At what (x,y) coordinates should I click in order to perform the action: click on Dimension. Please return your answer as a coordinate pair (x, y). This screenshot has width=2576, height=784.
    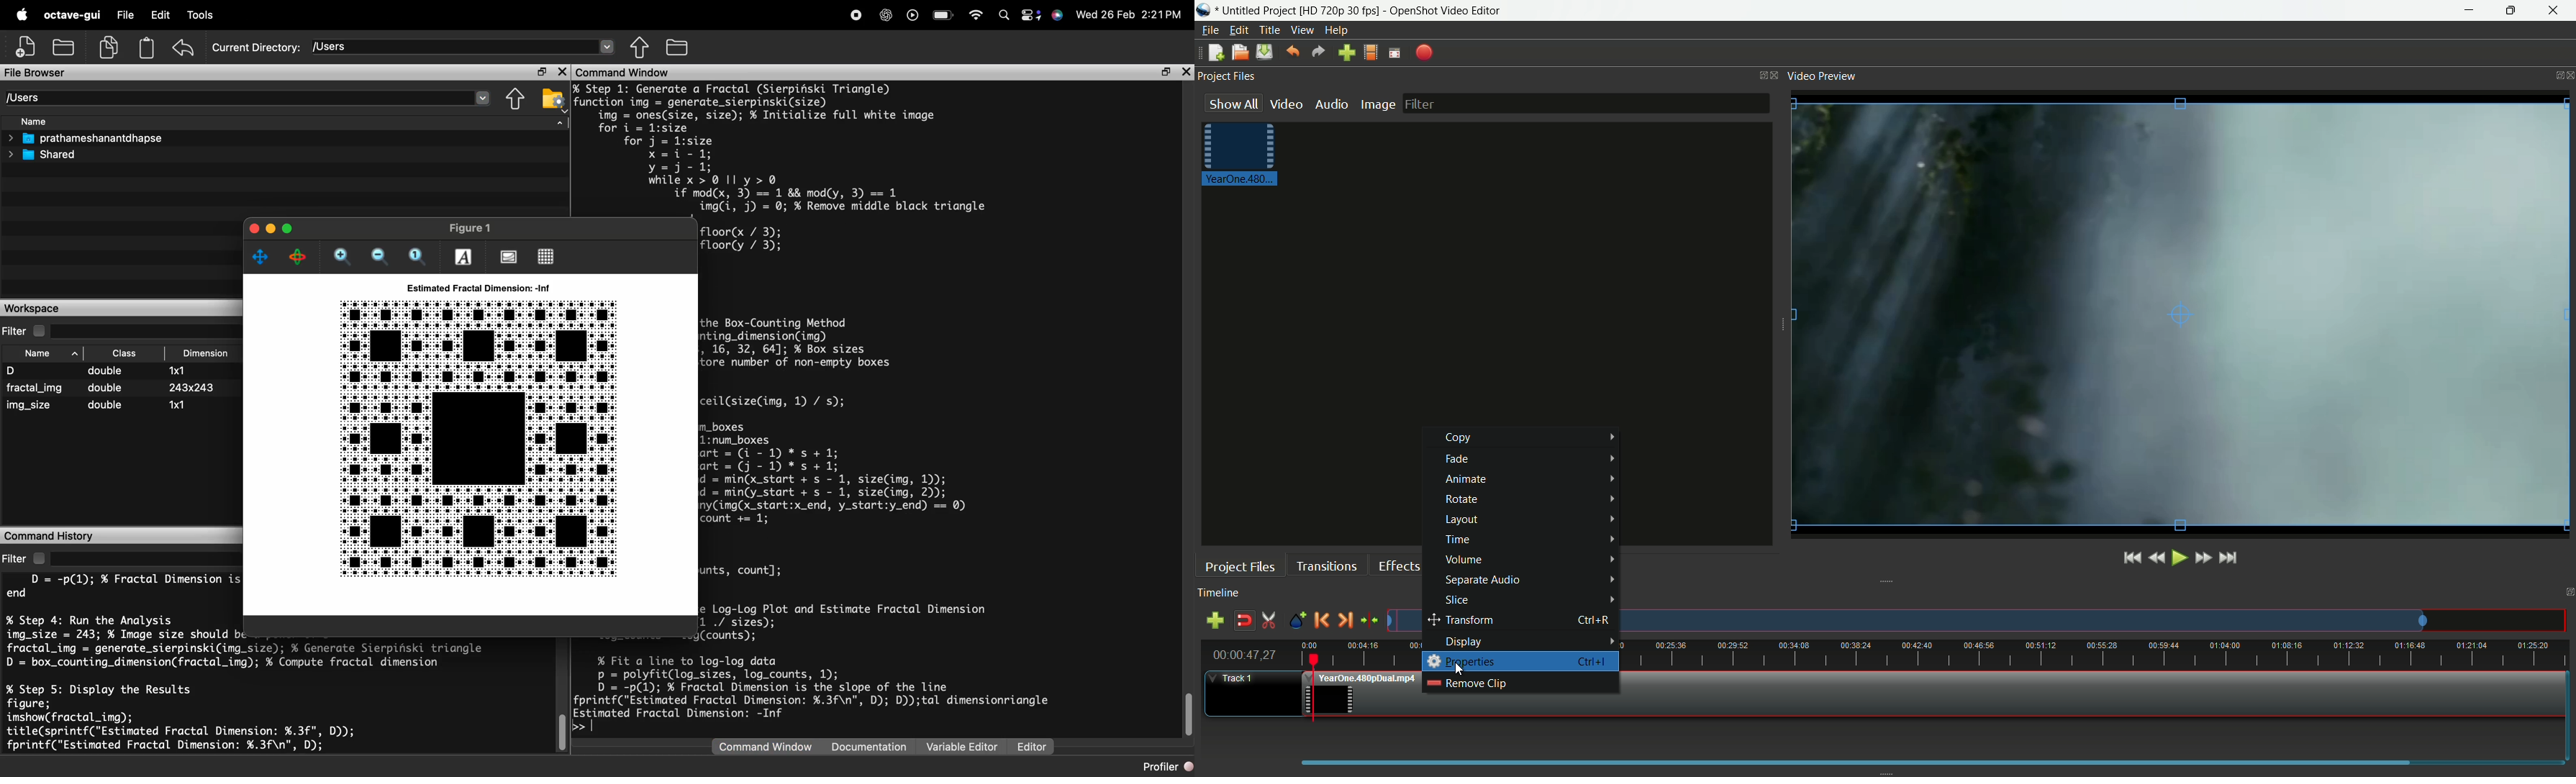
    Looking at the image, I should click on (208, 354).